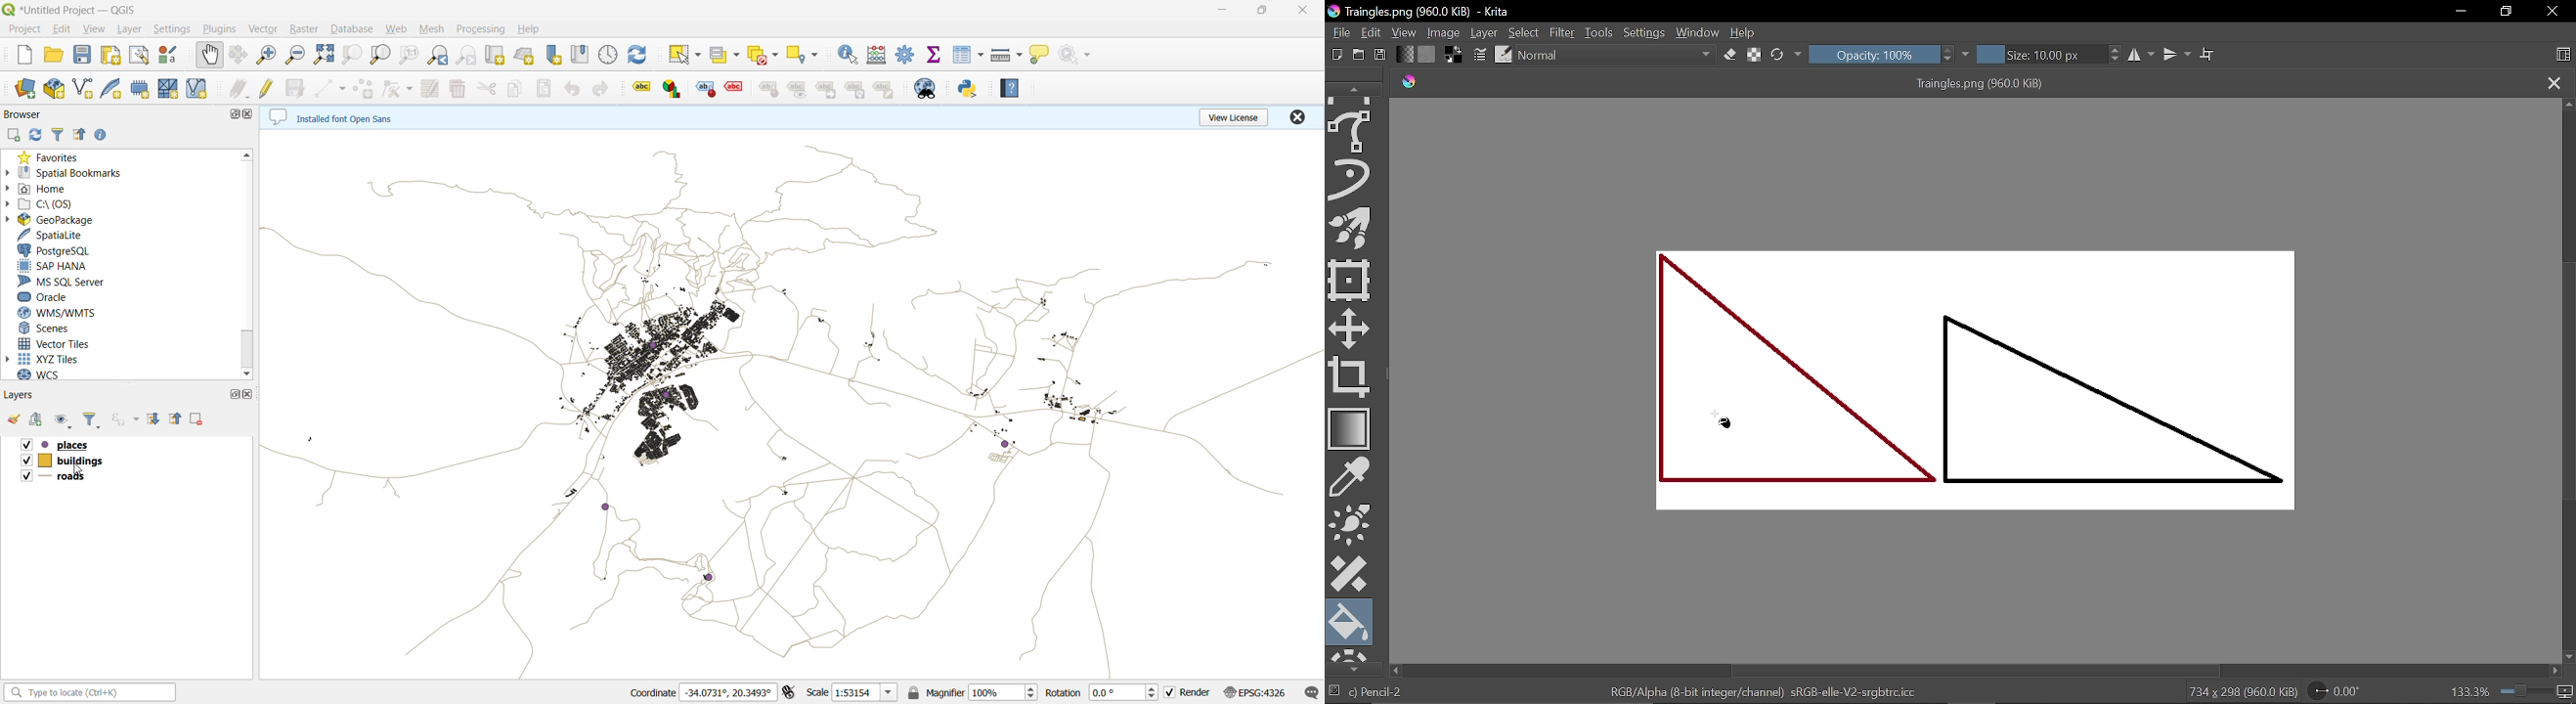 The width and height of the screenshot is (2576, 728). What do you see at coordinates (1505, 56) in the screenshot?
I see `Choose brush preset` at bounding box center [1505, 56].